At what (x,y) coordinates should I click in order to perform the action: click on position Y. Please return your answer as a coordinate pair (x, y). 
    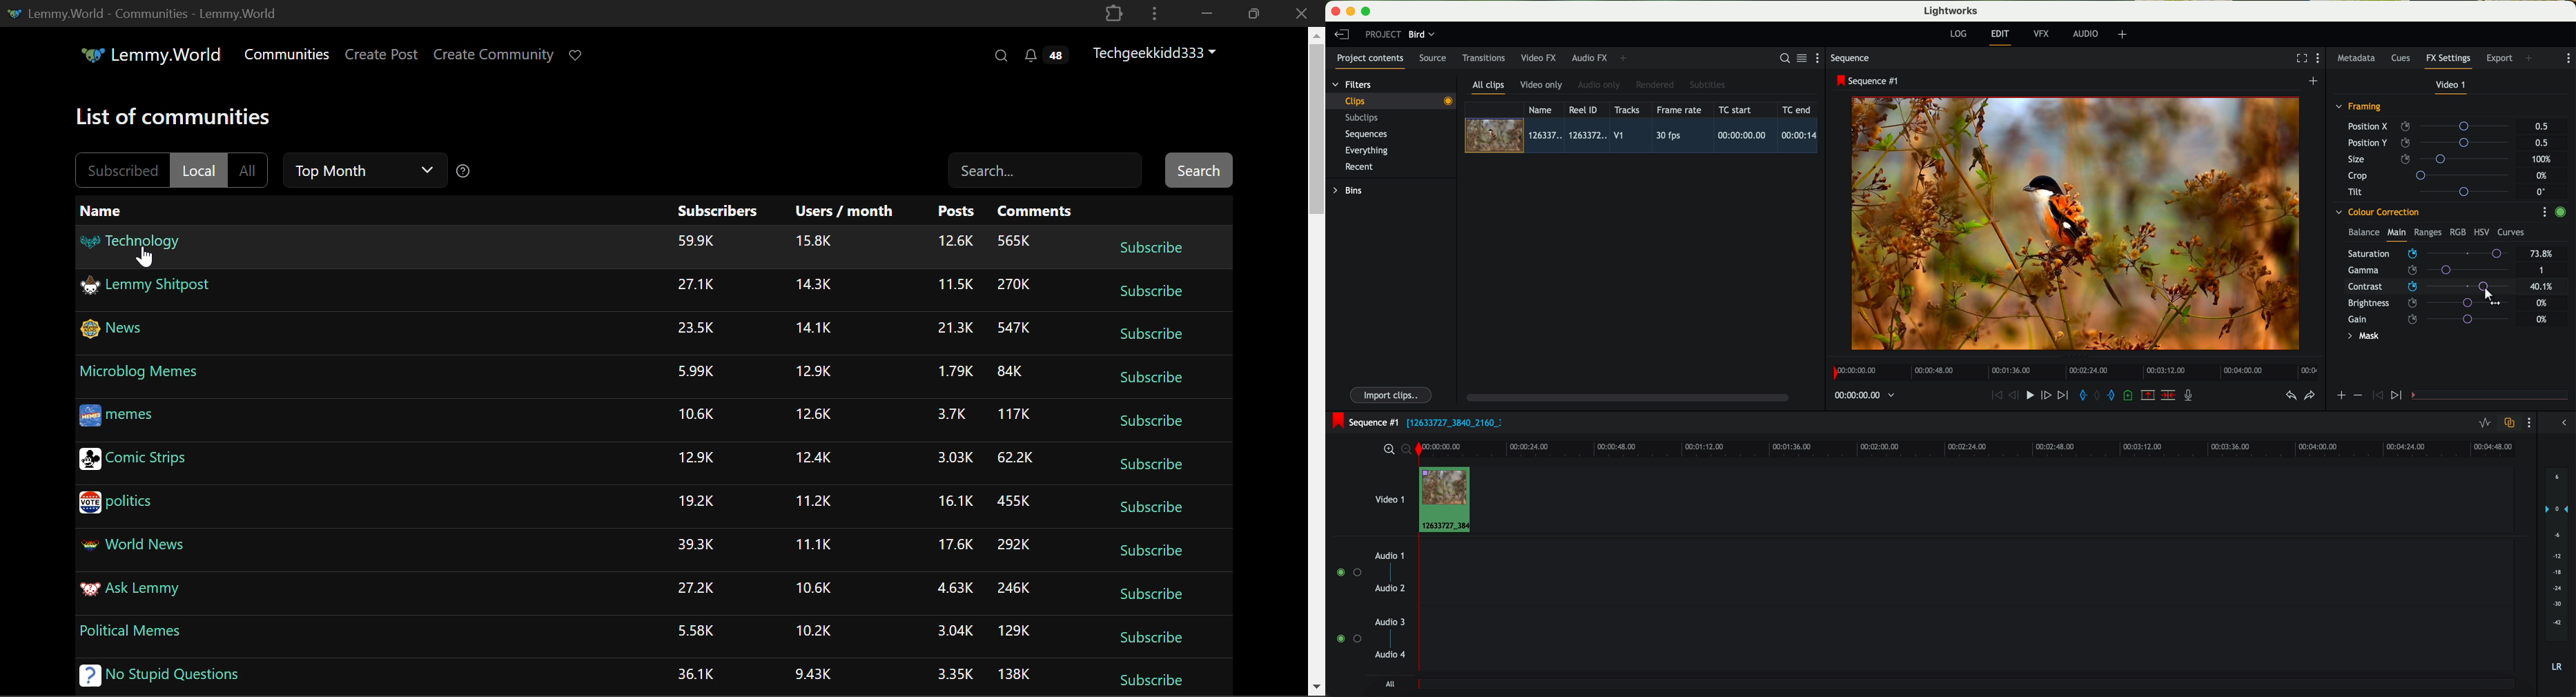
    Looking at the image, I should click on (2432, 142).